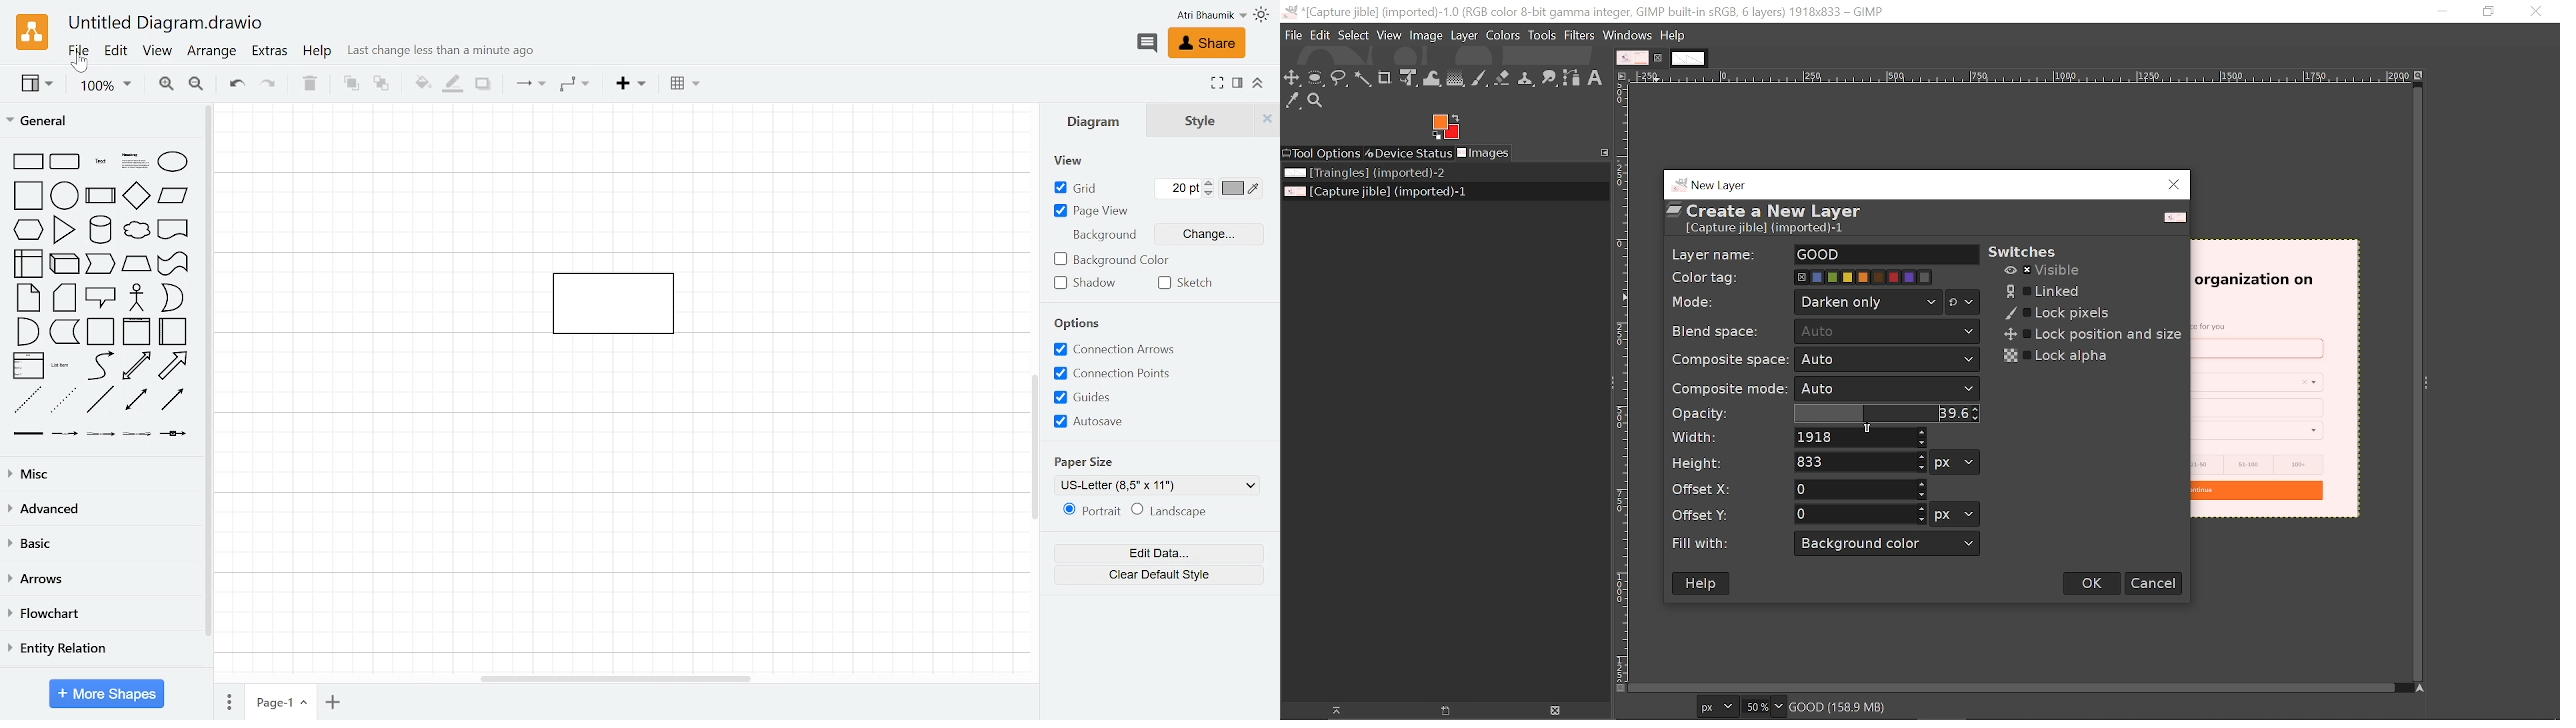  Describe the element at coordinates (1361, 81) in the screenshot. I see `Fuzzy select tool` at that location.